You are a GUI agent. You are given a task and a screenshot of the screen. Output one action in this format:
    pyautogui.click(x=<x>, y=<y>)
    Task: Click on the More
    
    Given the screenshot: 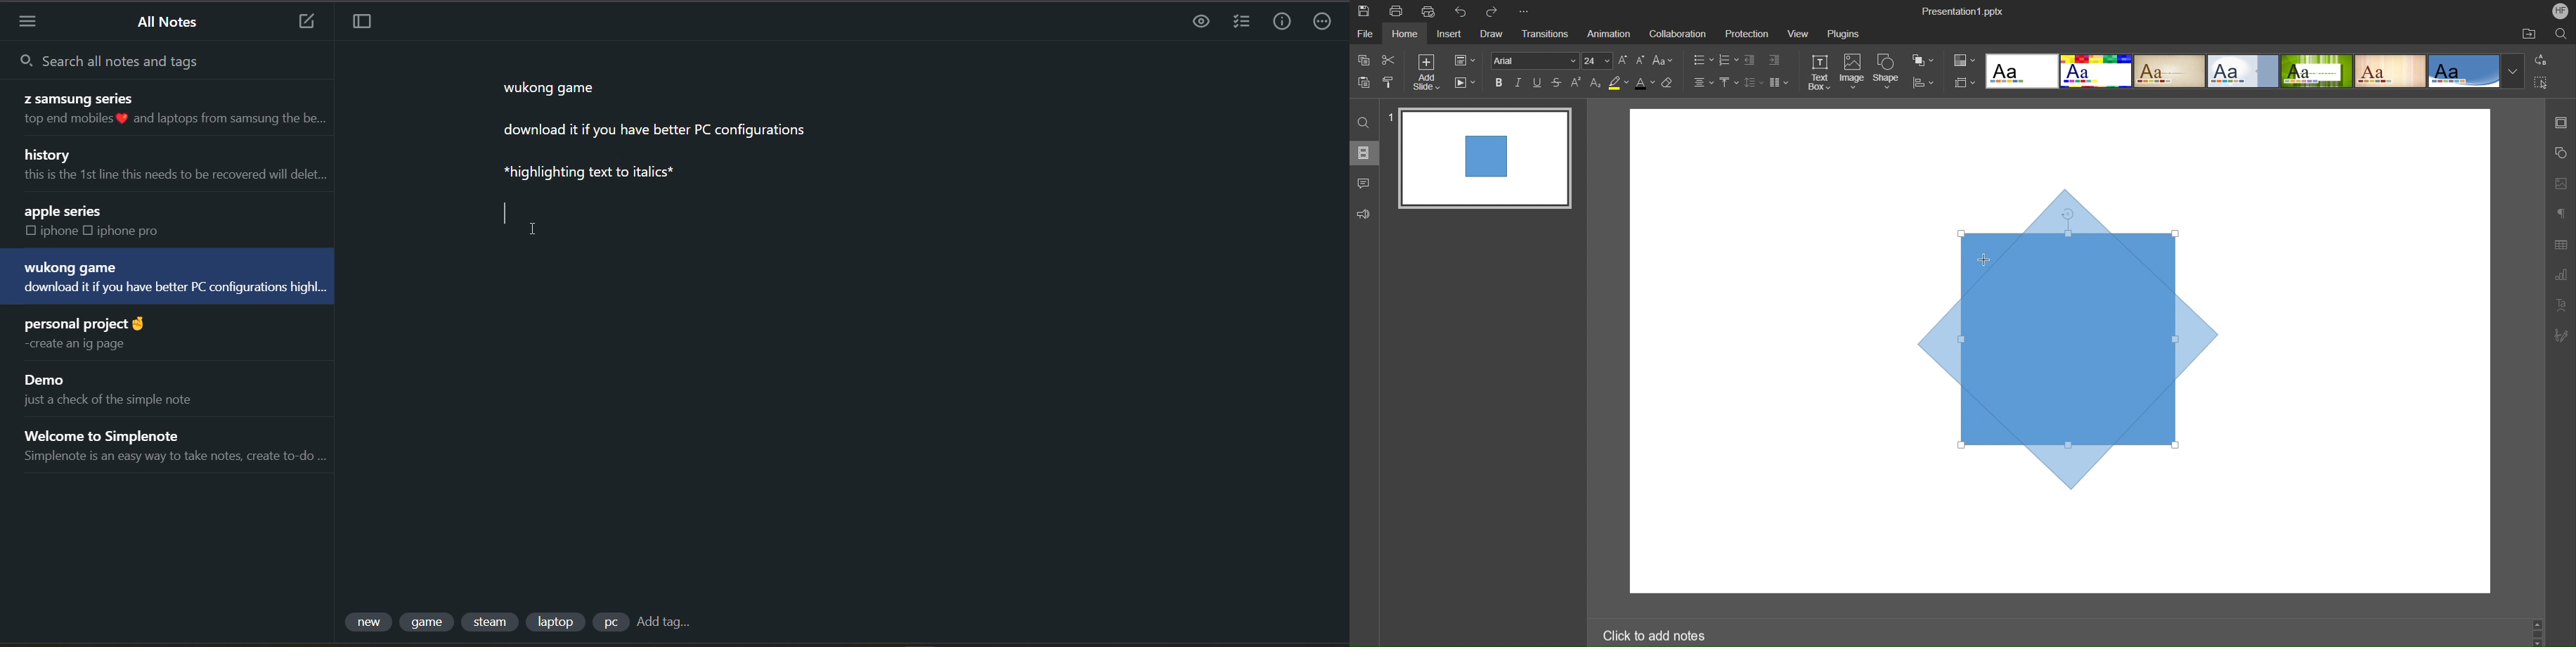 What is the action you would take?
    pyautogui.click(x=1524, y=8)
    